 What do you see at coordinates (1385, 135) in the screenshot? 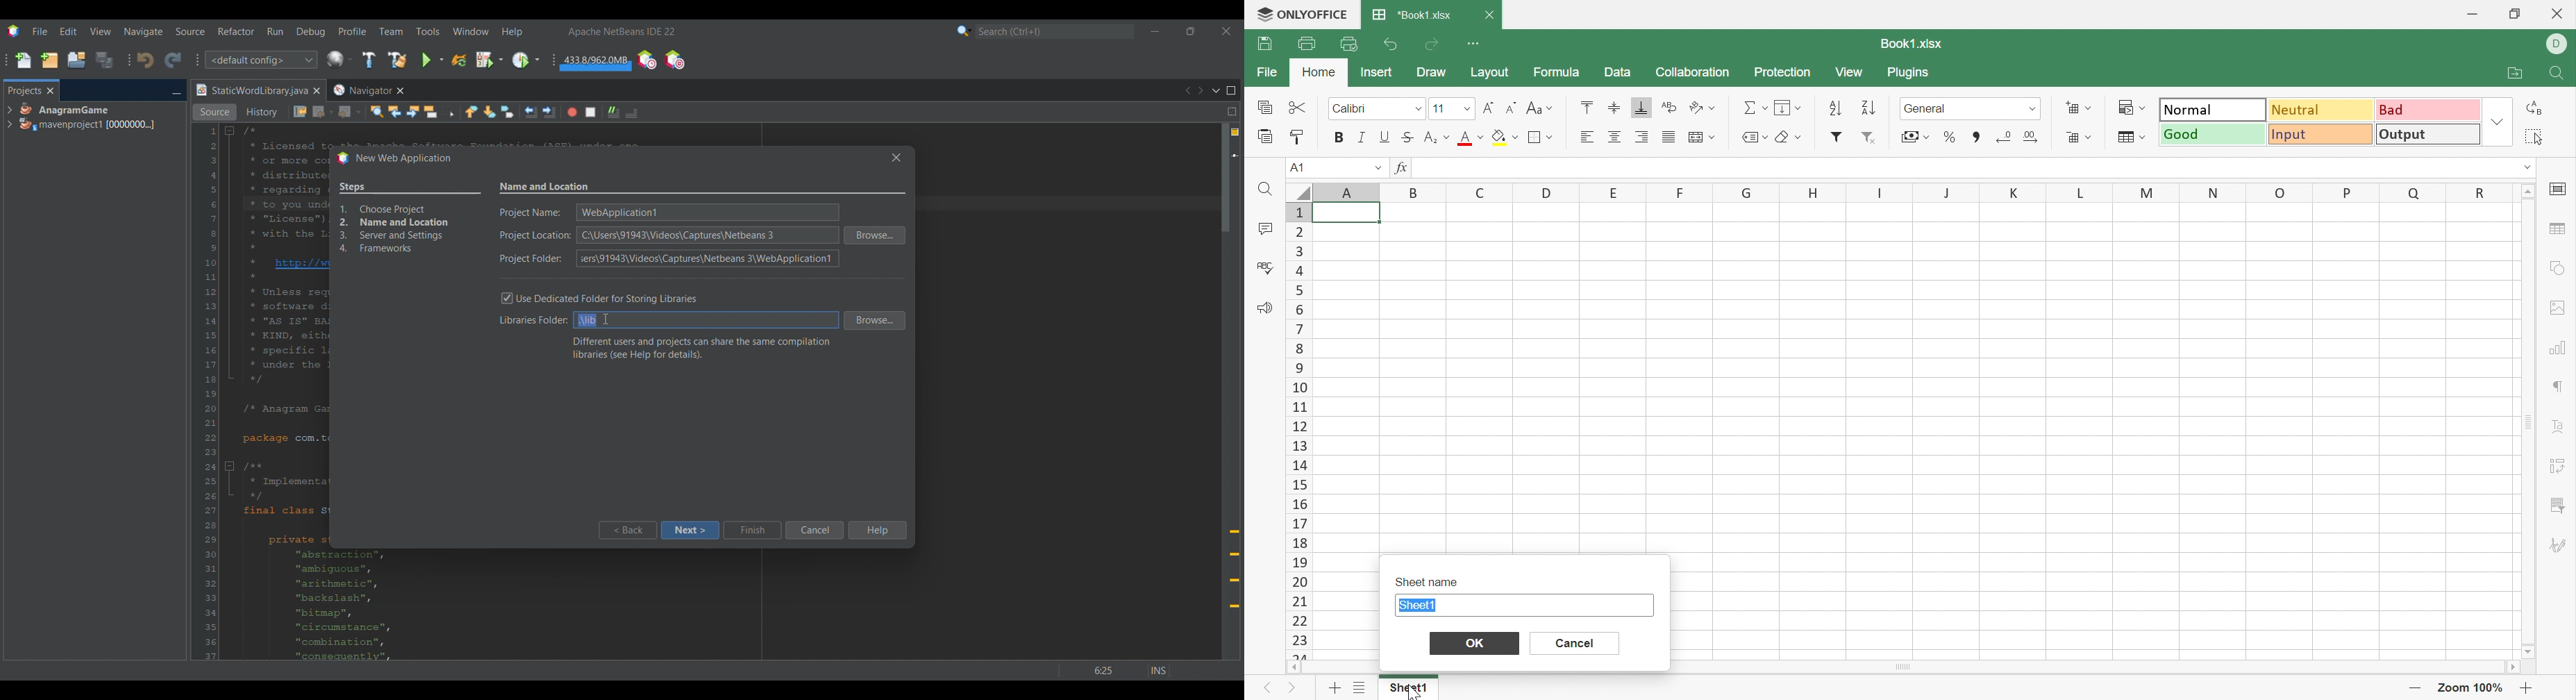
I see `Underline` at bounding box center [1385, 135].